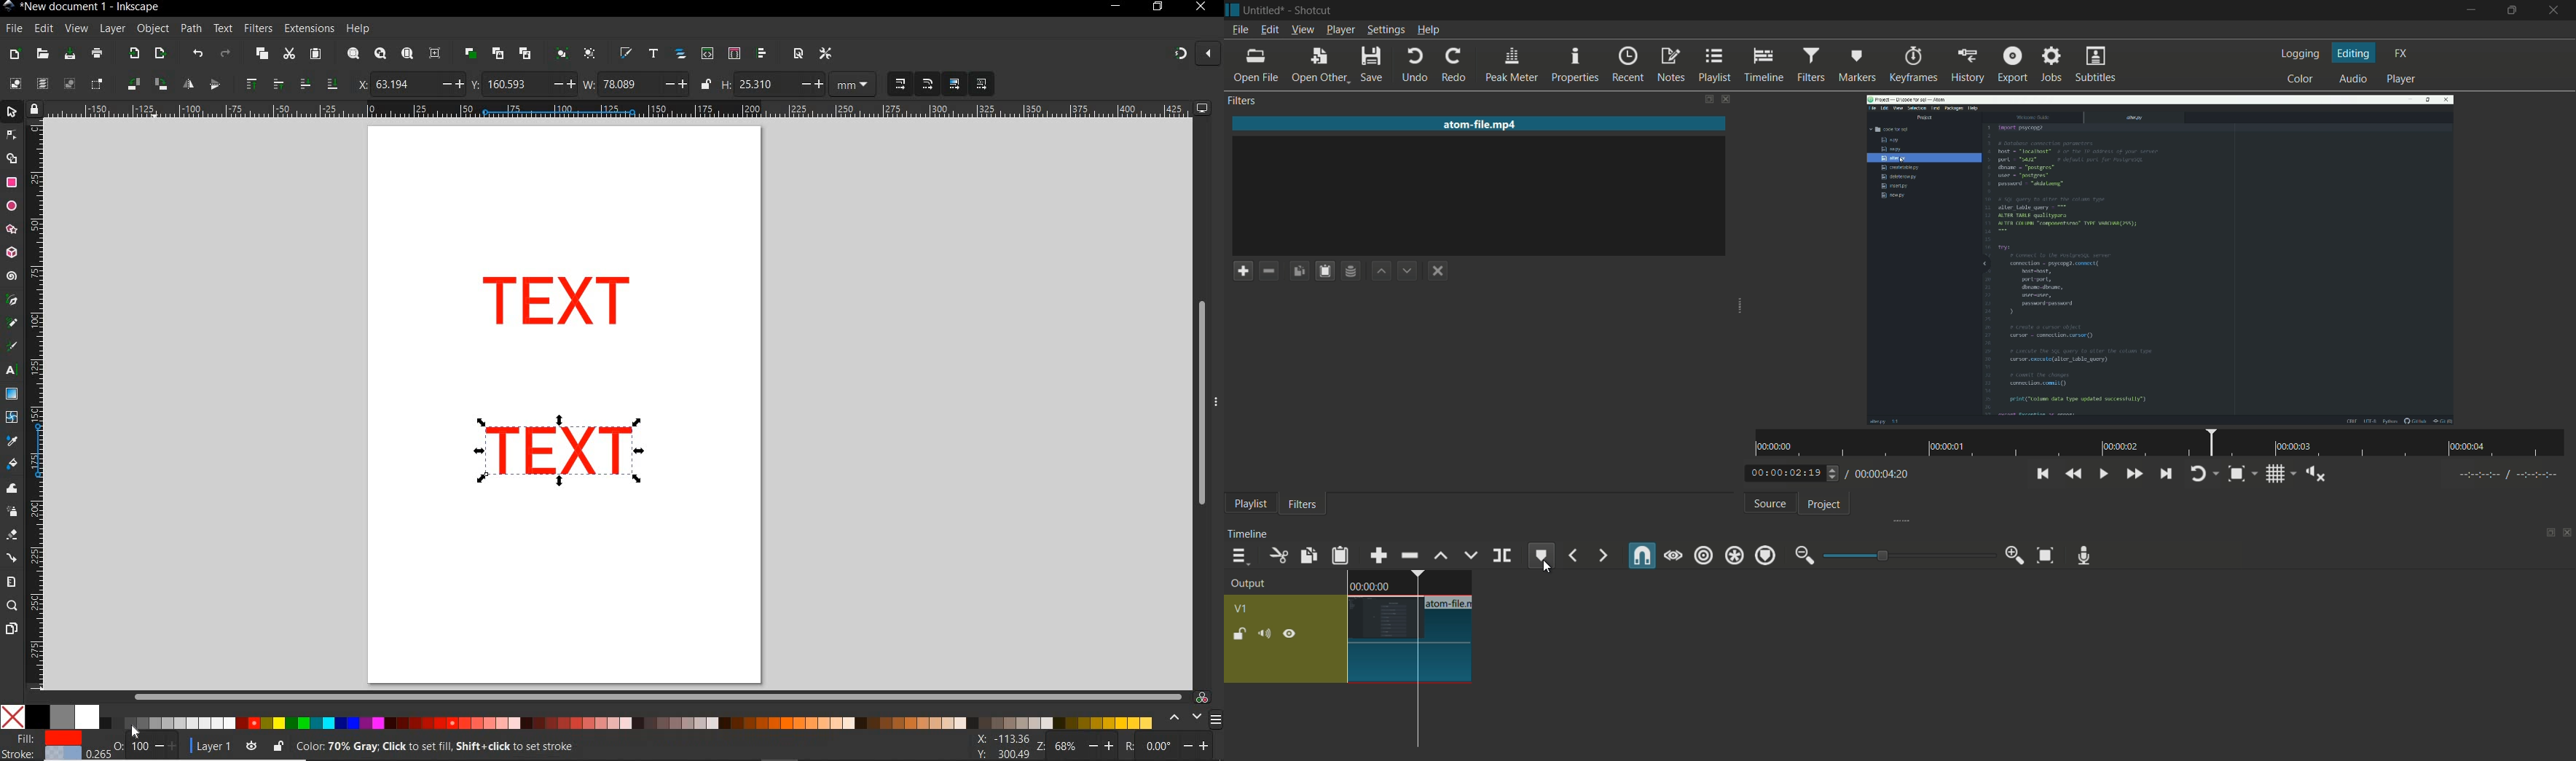 The image size is (2576, 784). What do you see at coordinates (13, 372) in the screenshot?
I see `text tool` at bounding box center [13, 372].